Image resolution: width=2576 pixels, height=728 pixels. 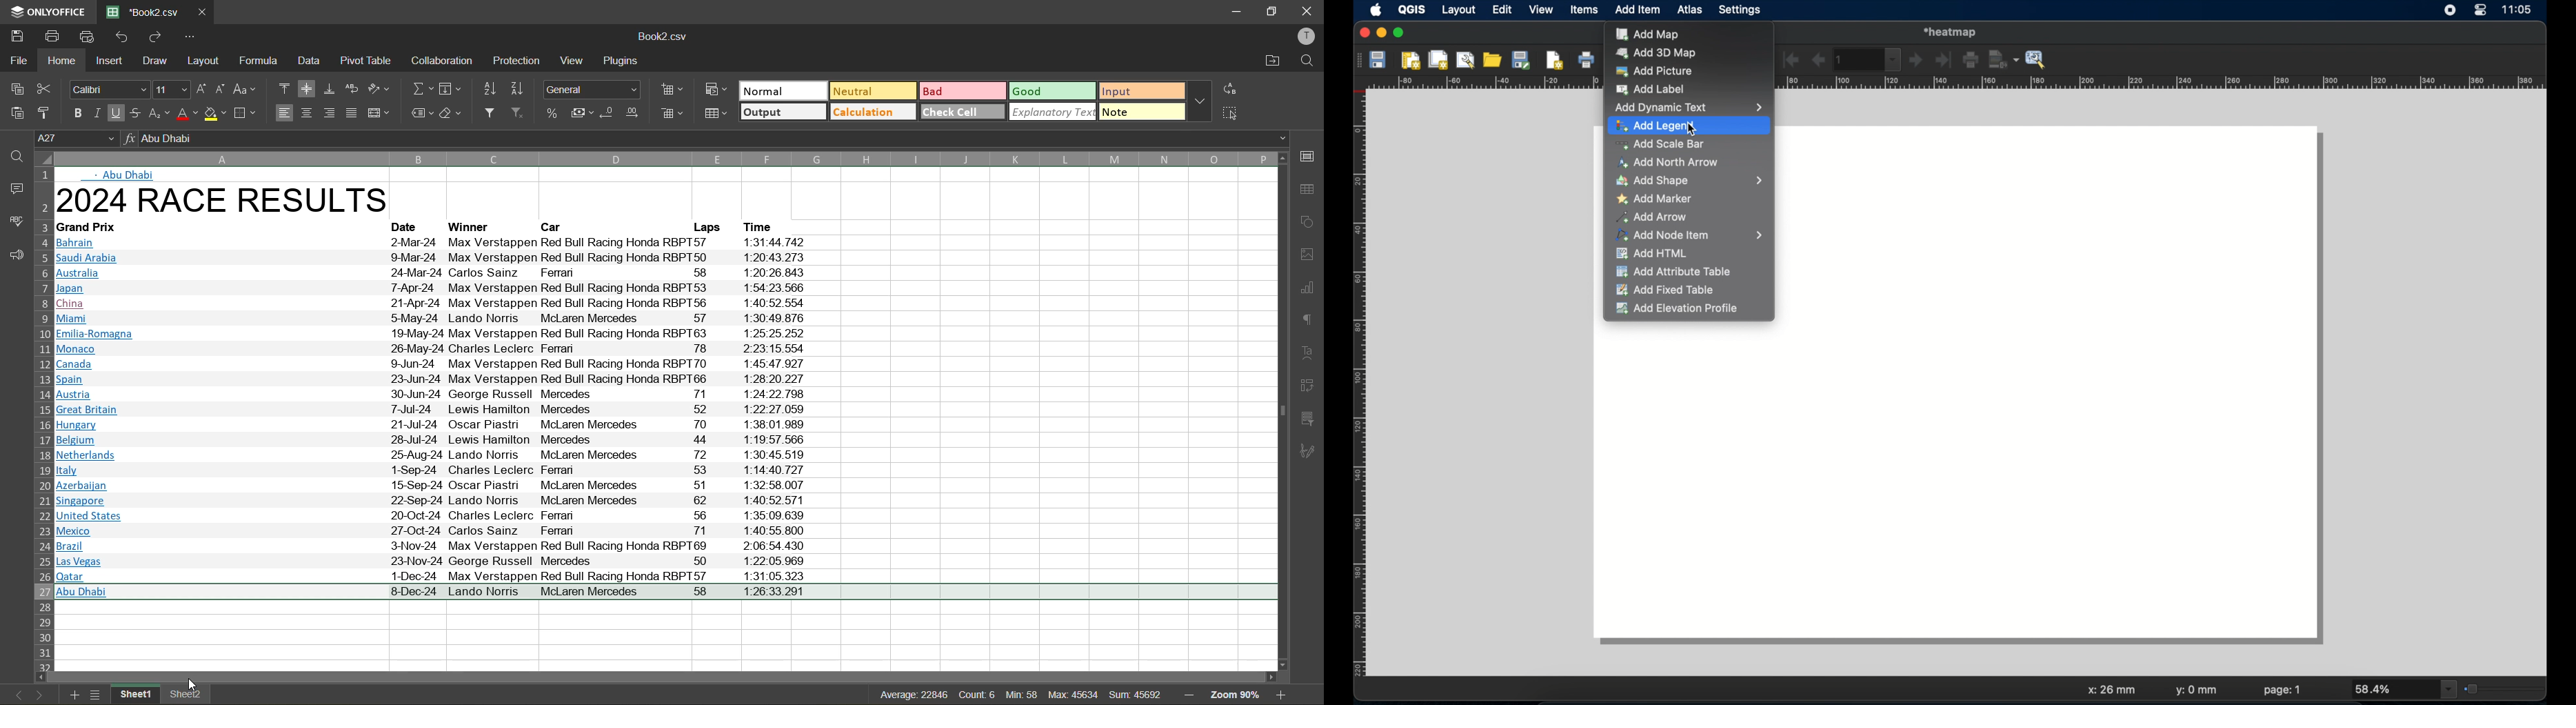 I want to click on  Sum 45692, so click(x=1137, y=693).